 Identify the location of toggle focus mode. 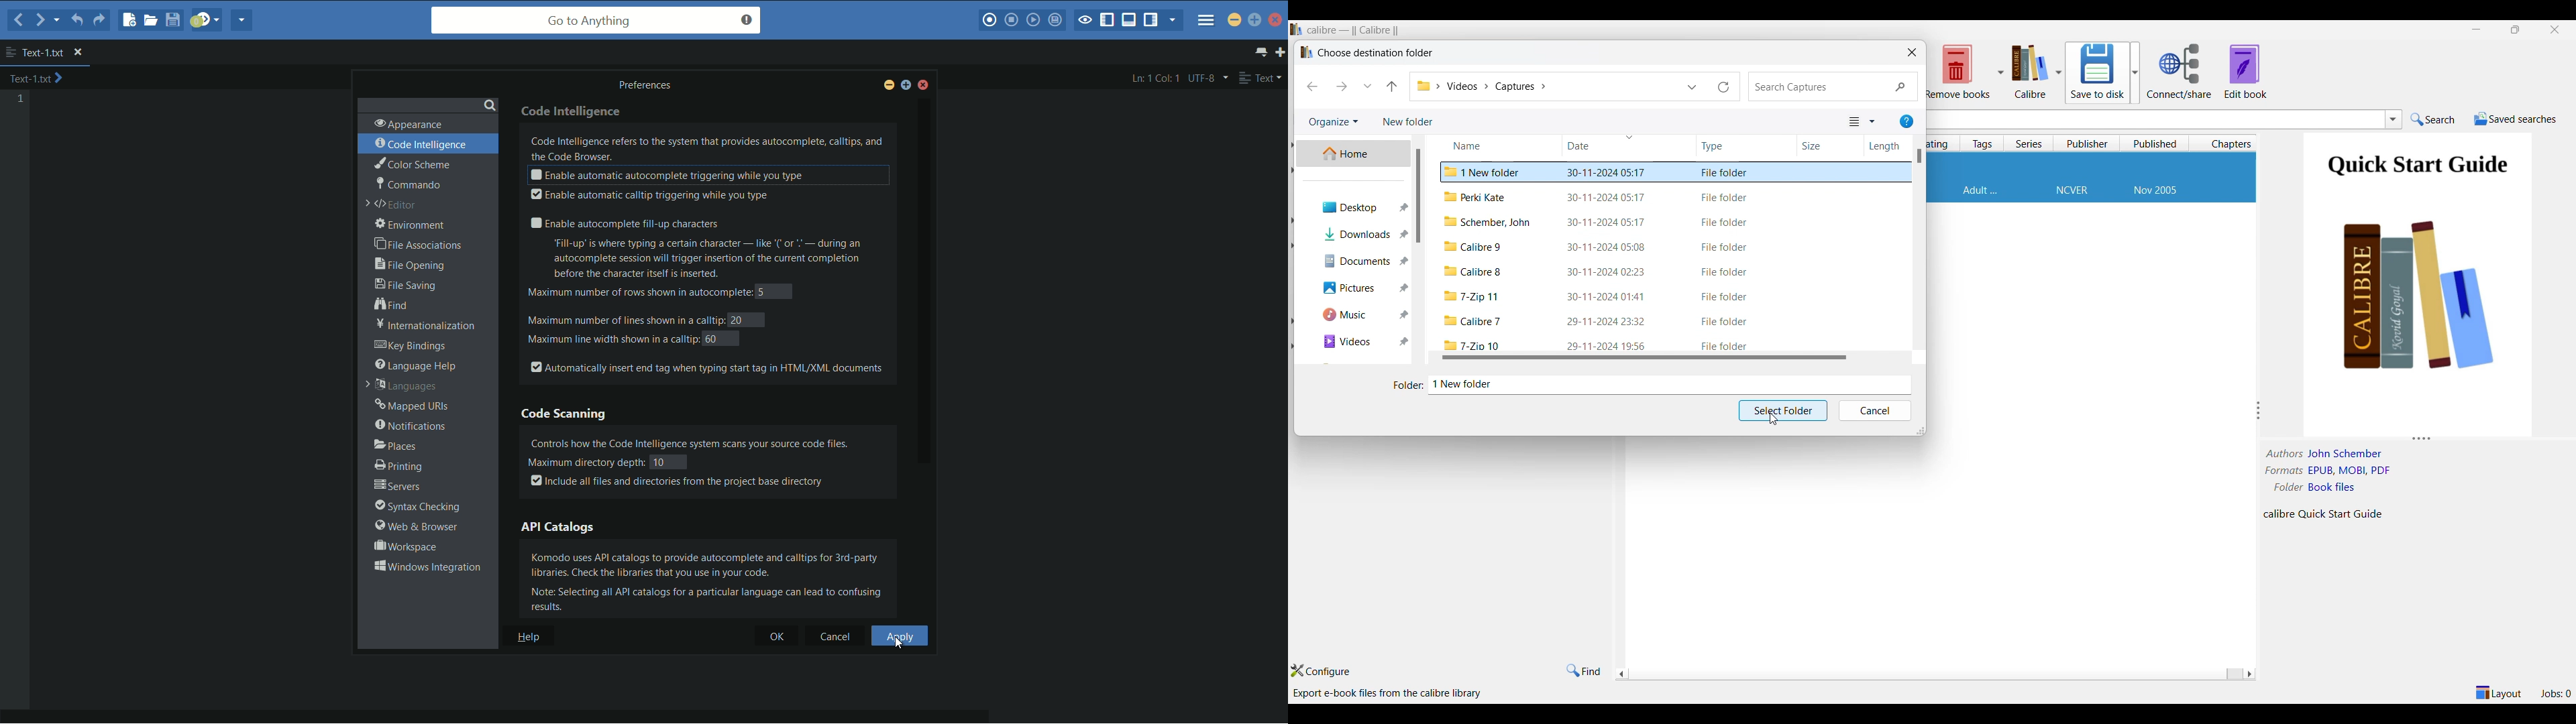
(1085, 21).